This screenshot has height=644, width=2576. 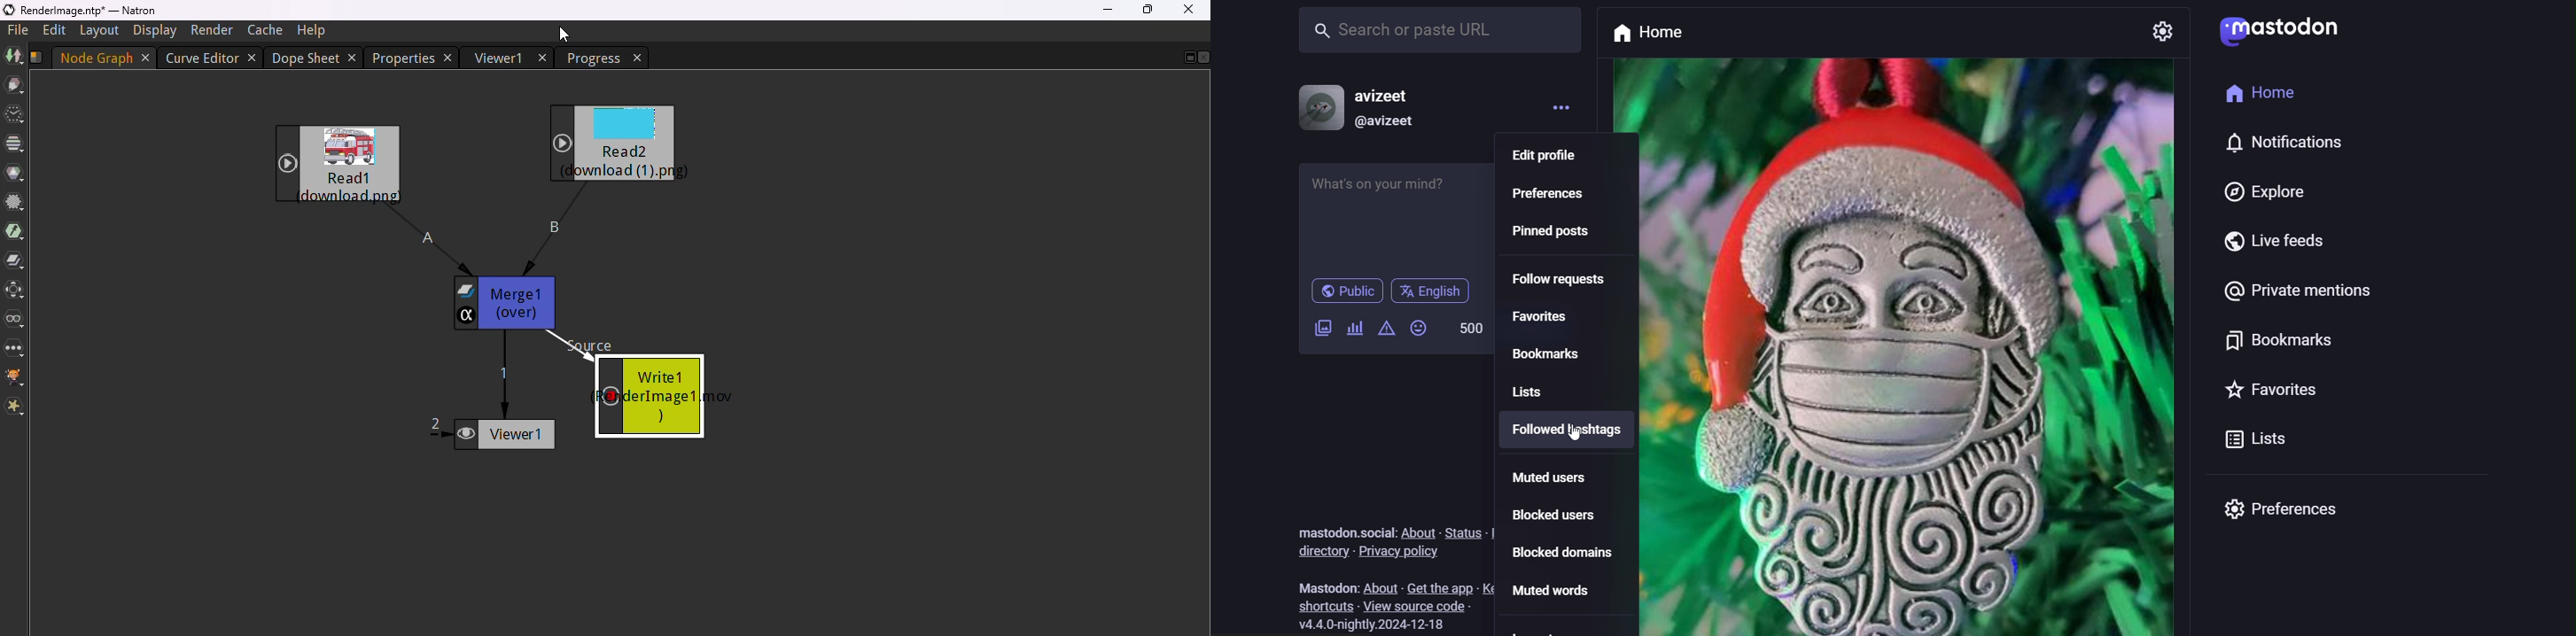 What do you see at coordinates (1551, 355) in the screenshot?
I see `bookmarks` at bounding box center [1551, 355].